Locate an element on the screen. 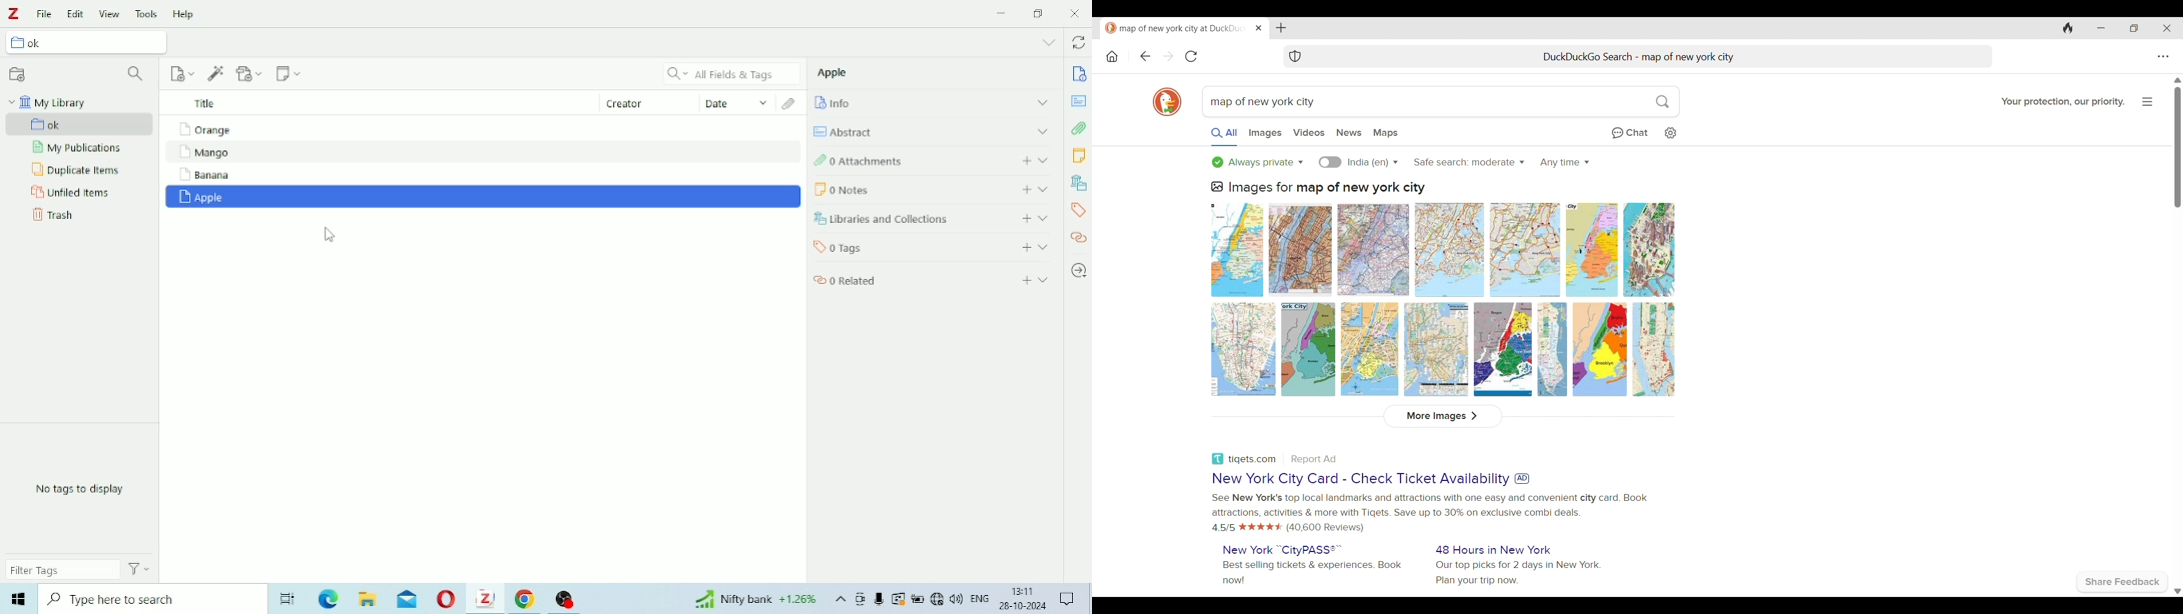 This screenshot has height=616, width=2184. Logo of images section is located at coordinates (1217, 187).